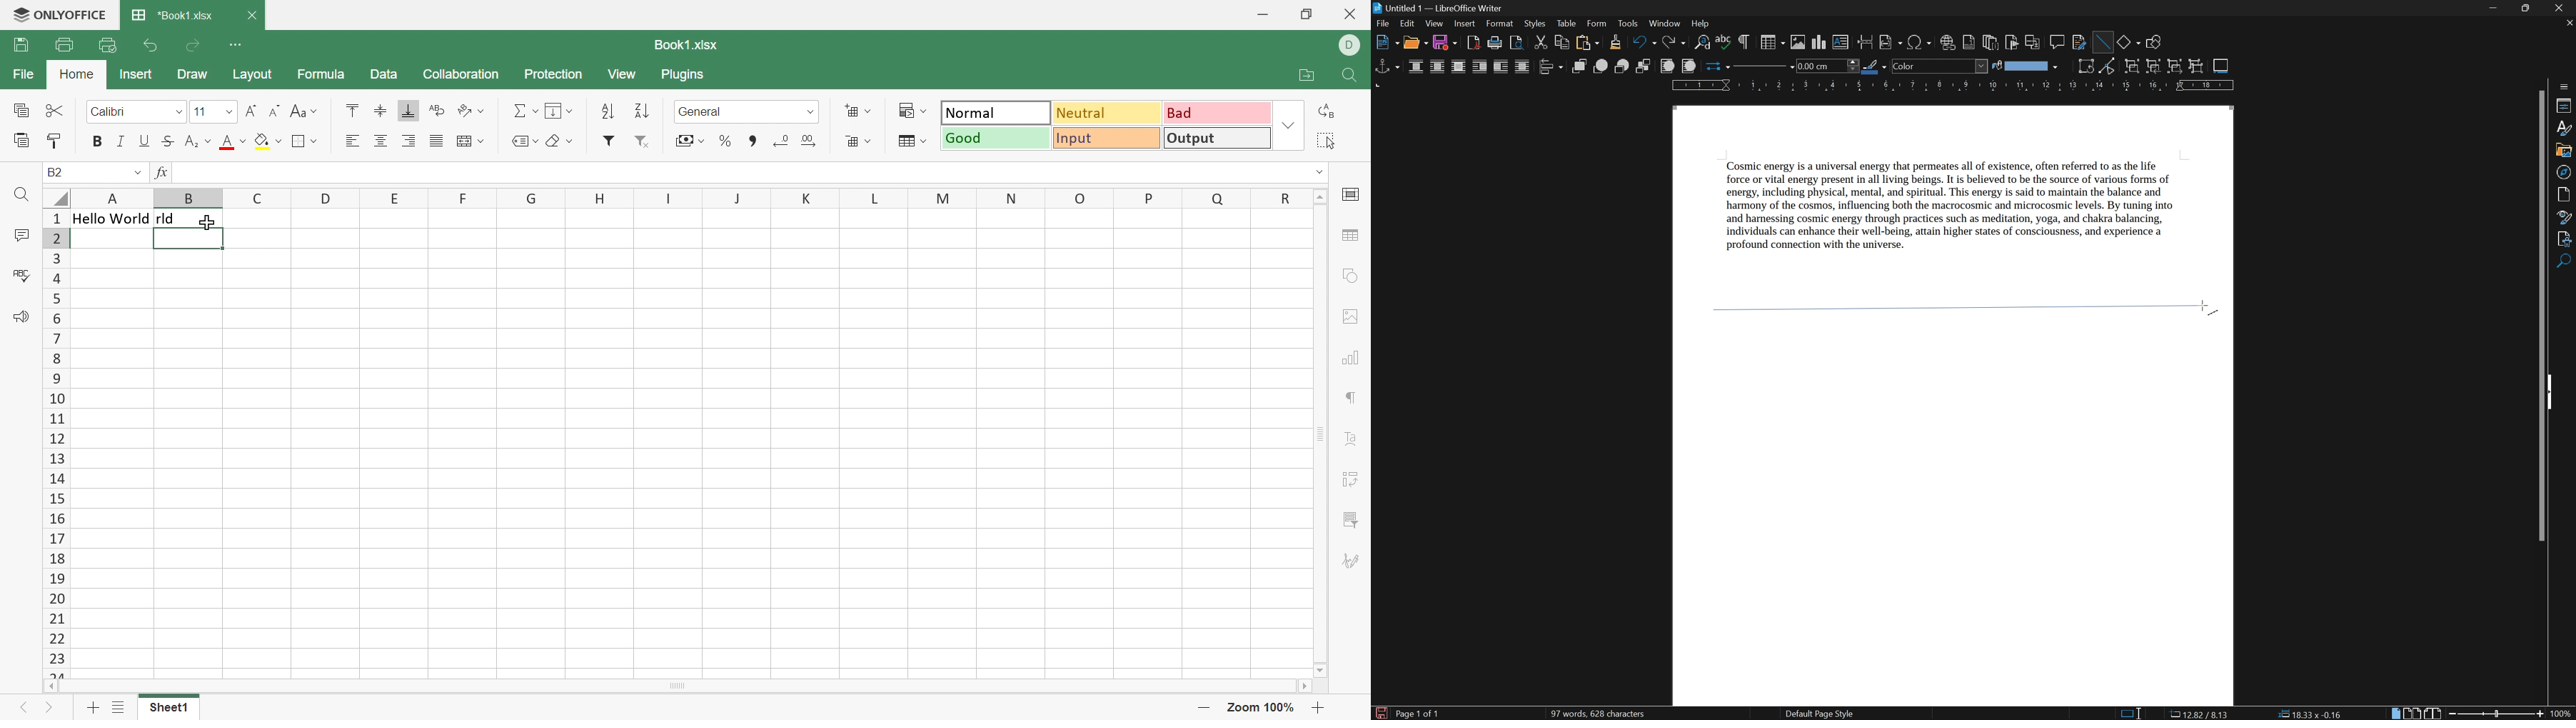  Describe the element at coordinates (354, 139) in the screenshot. I see `Align left` at that location.